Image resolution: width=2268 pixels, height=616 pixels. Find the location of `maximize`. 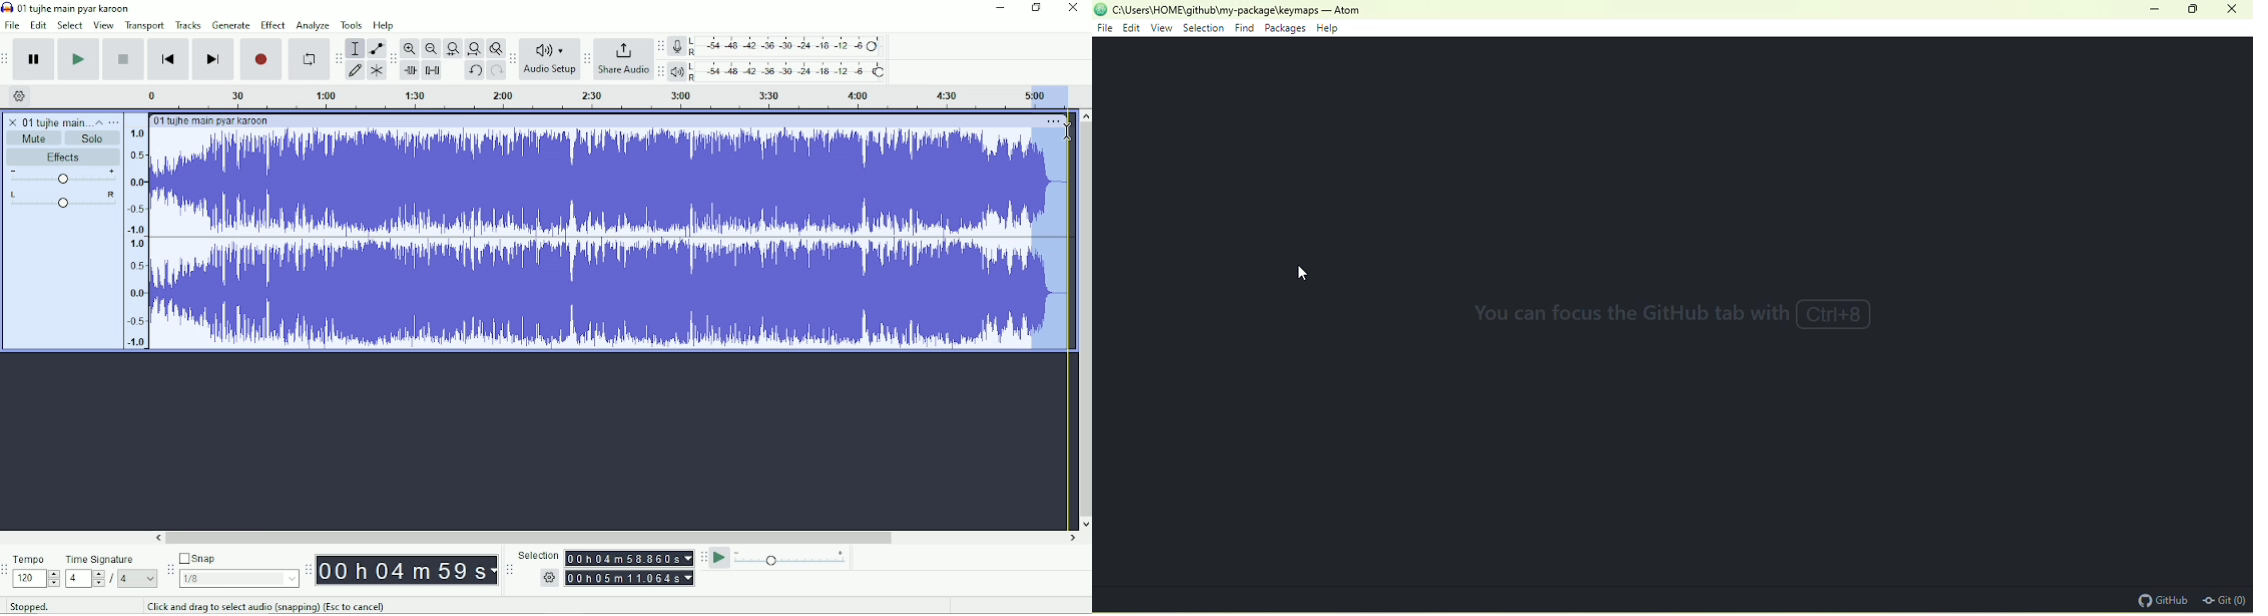

maximize is located at coordinates (2193, 10).